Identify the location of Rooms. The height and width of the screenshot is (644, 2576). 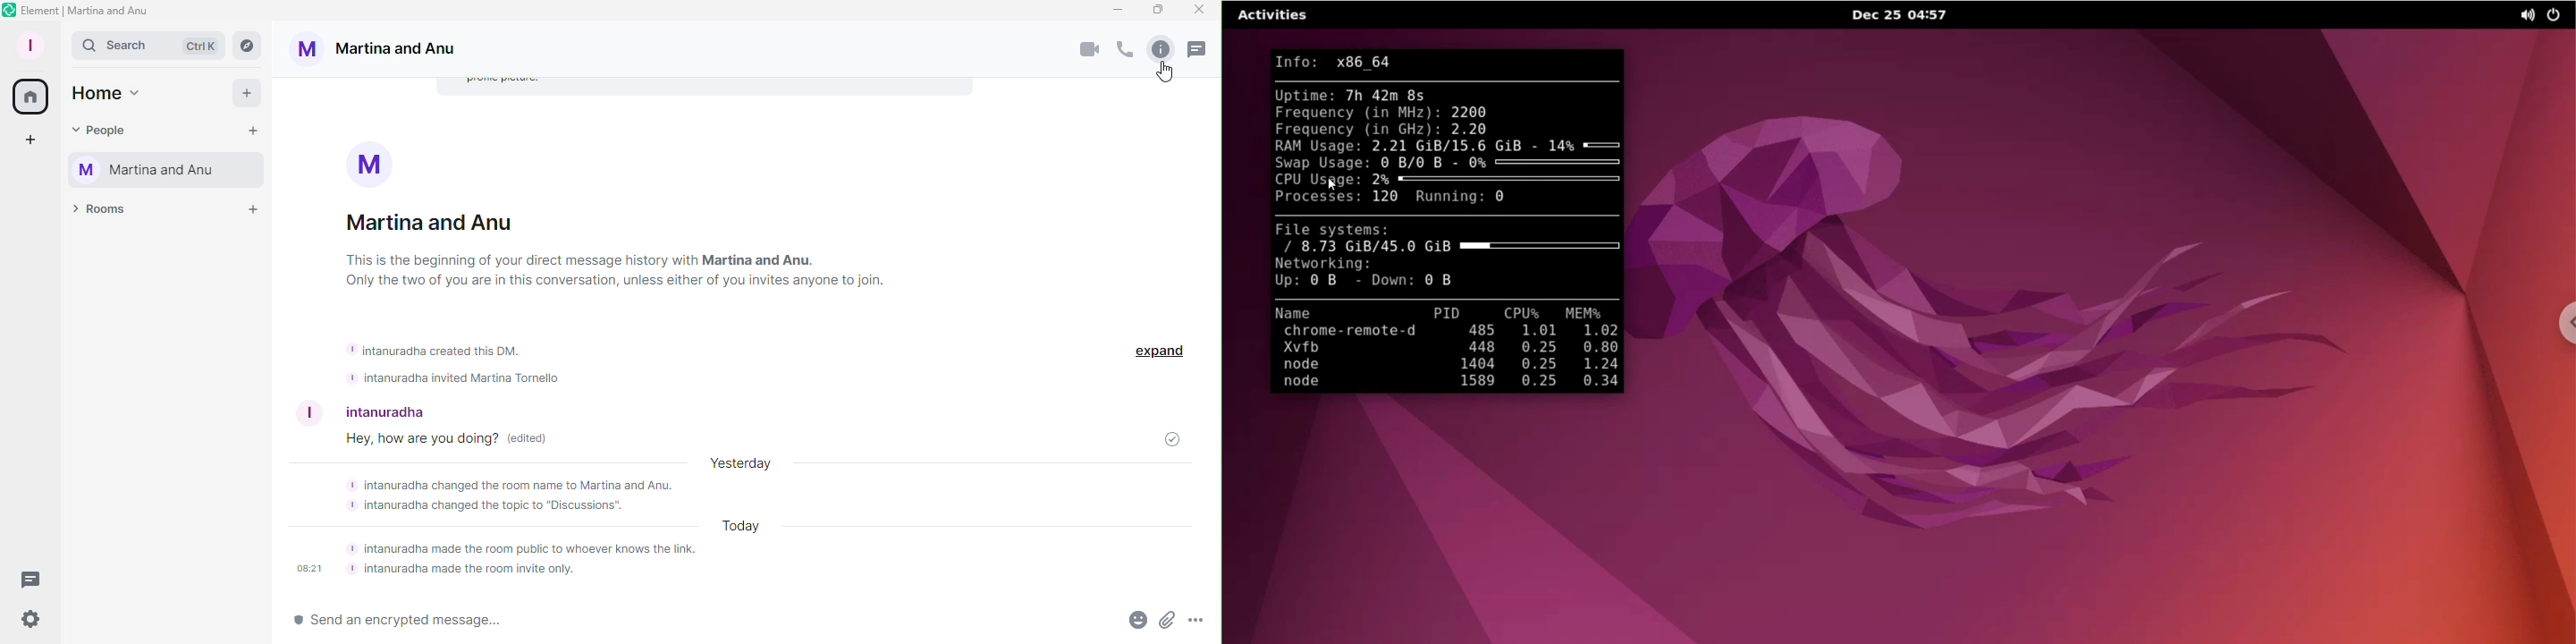
(106, 213).